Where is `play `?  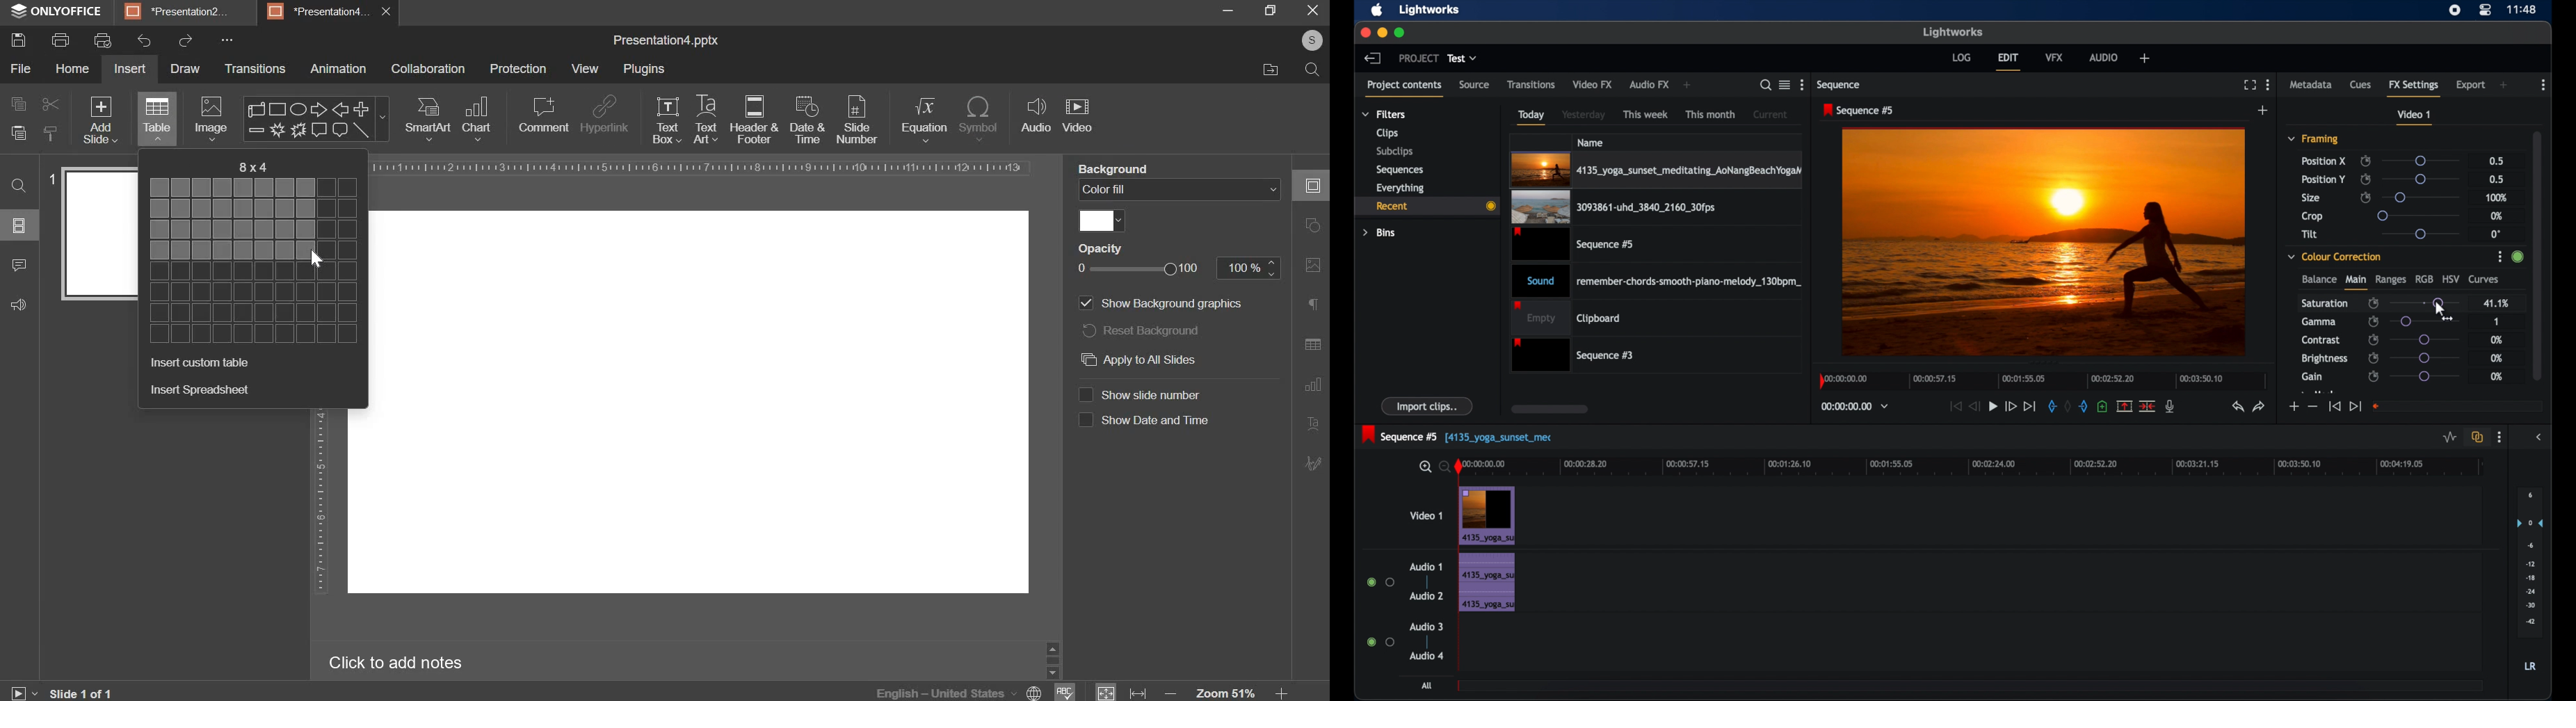
play  is located at coordinates (1993, 406).